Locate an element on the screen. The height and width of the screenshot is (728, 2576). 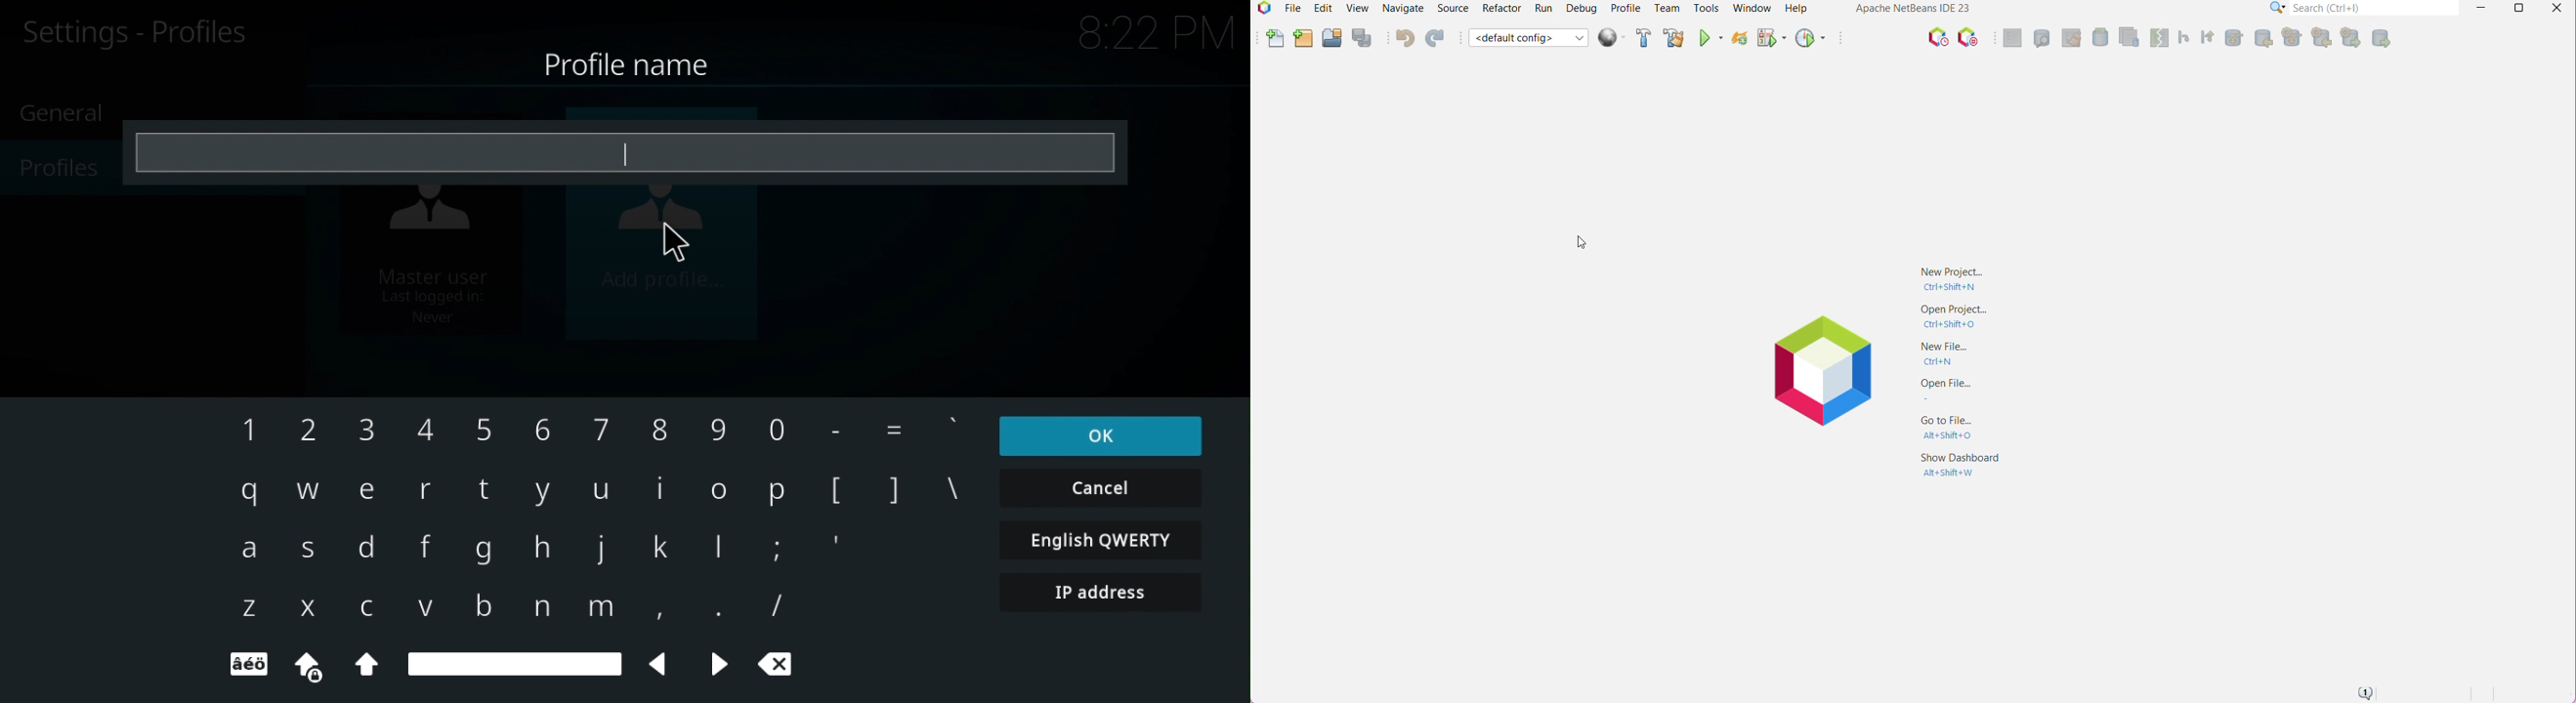
backward is located at coordinates (661, 664).